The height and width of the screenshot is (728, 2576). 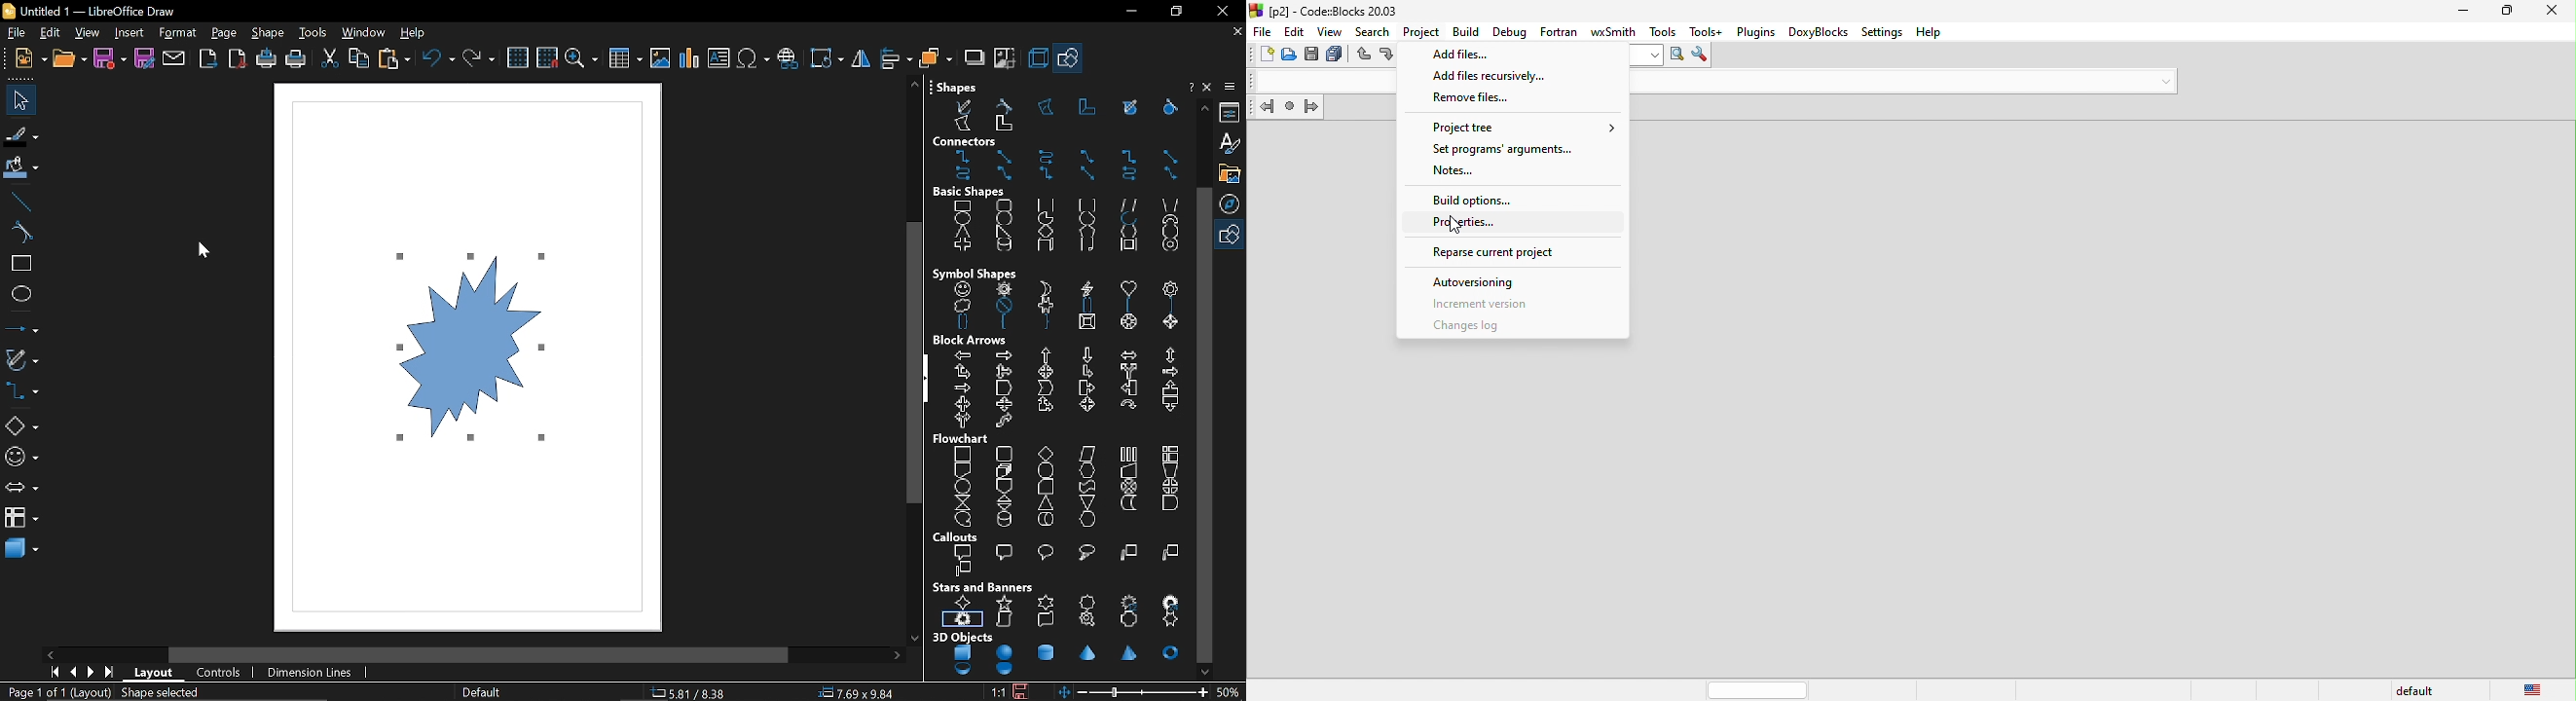 What do you see at coordinates (975, 59) in the screenshot?
I see `shadow` at bounding box center [975, 59].